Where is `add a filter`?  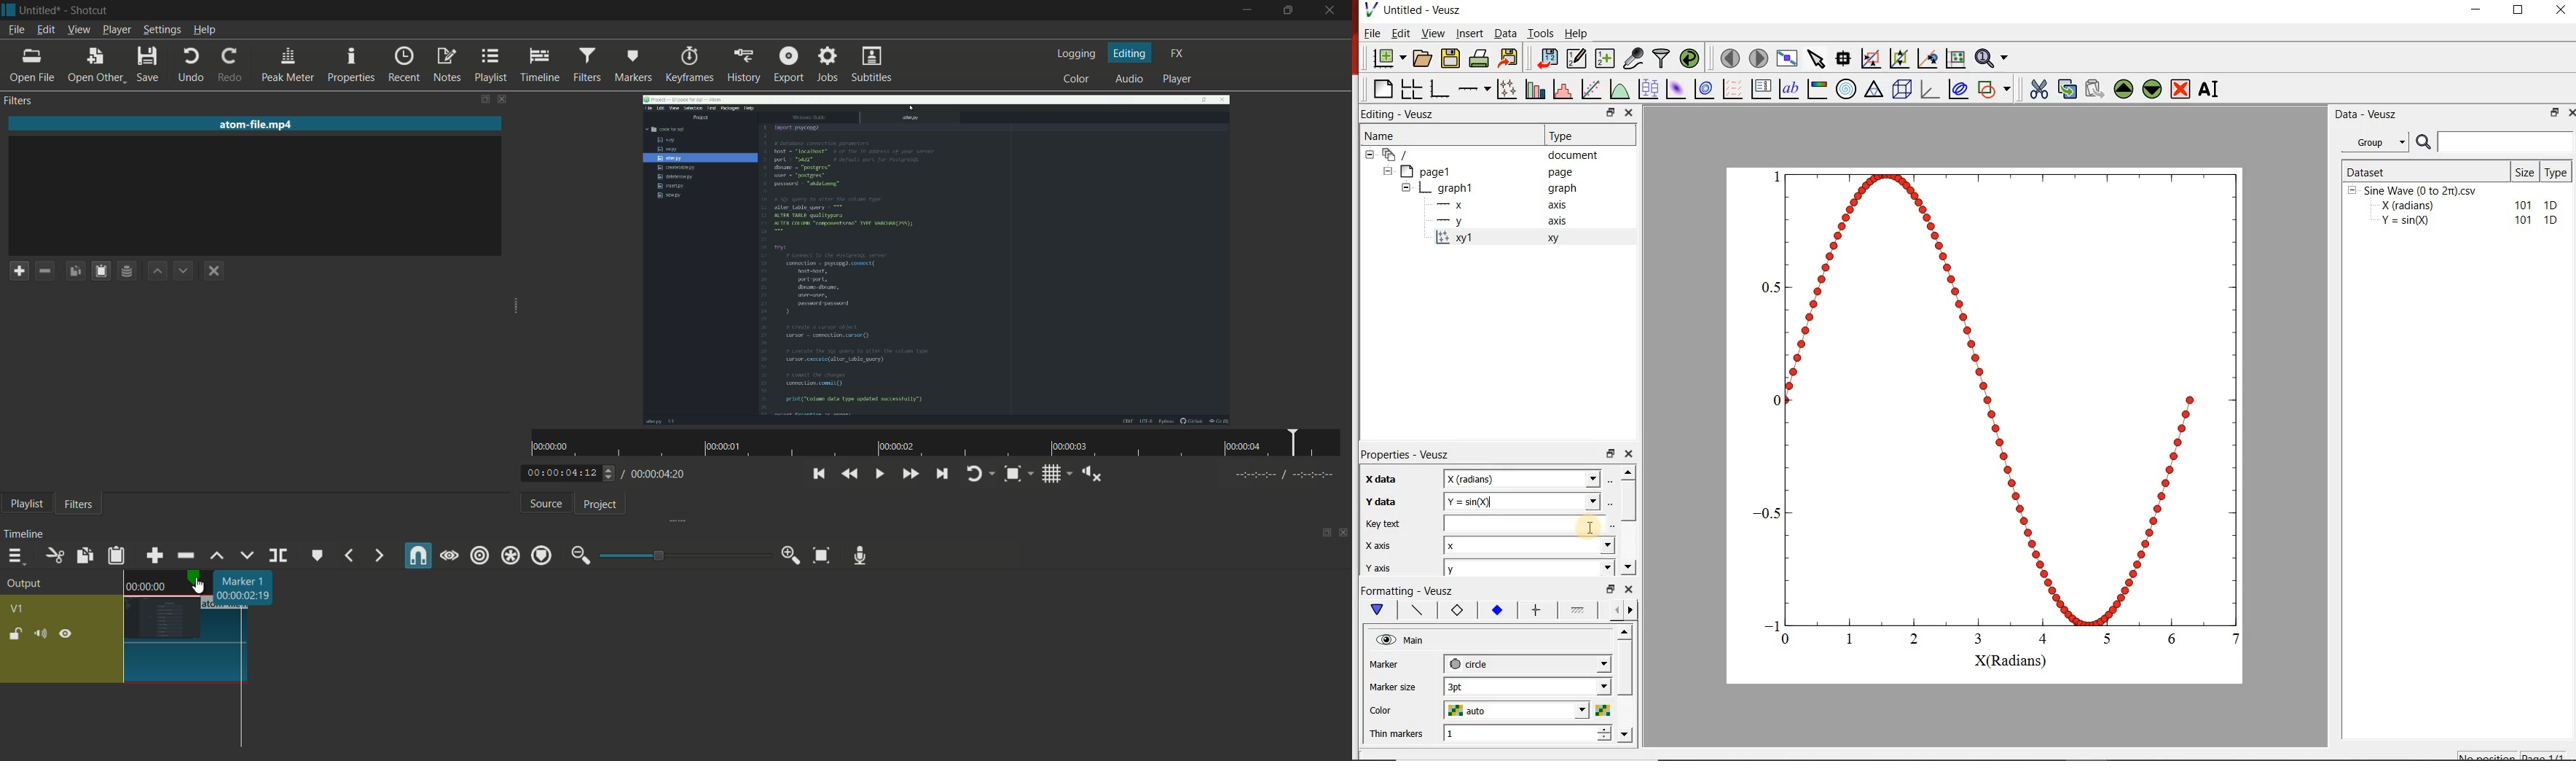
add a filter is located at coordinates (20, 271).